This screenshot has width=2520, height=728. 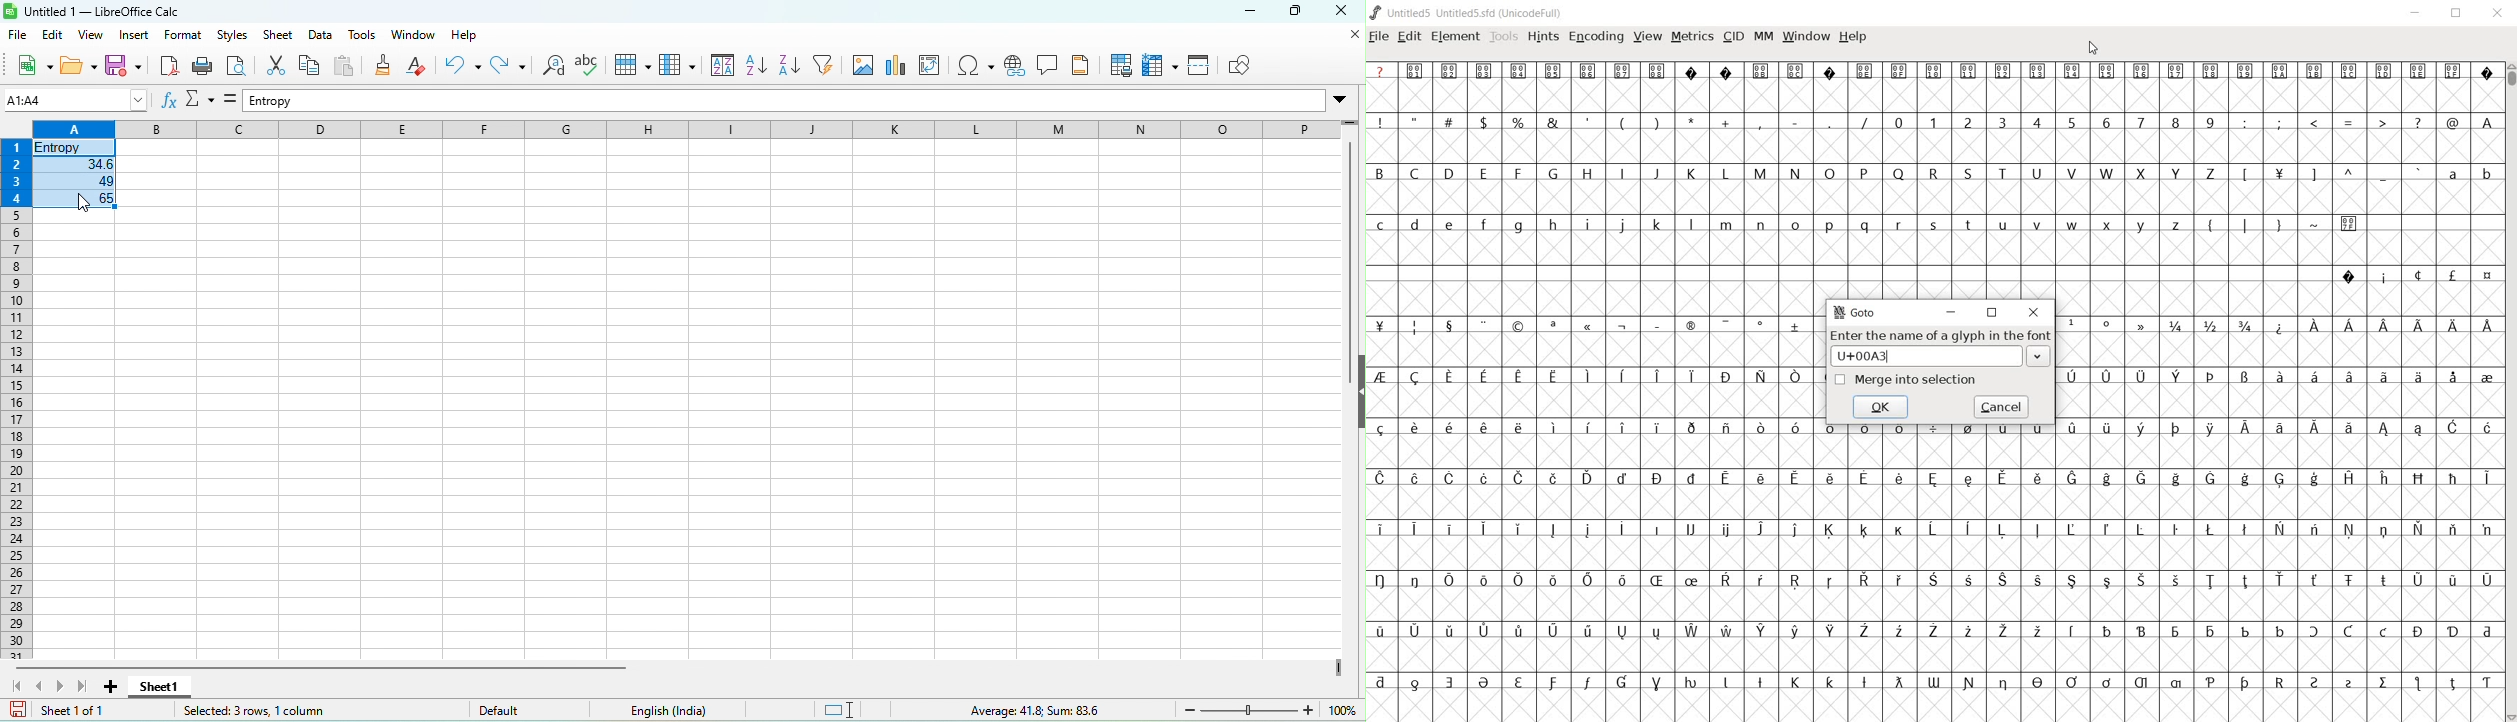 I want to click on Symbol, so click(x=1384, y=580).